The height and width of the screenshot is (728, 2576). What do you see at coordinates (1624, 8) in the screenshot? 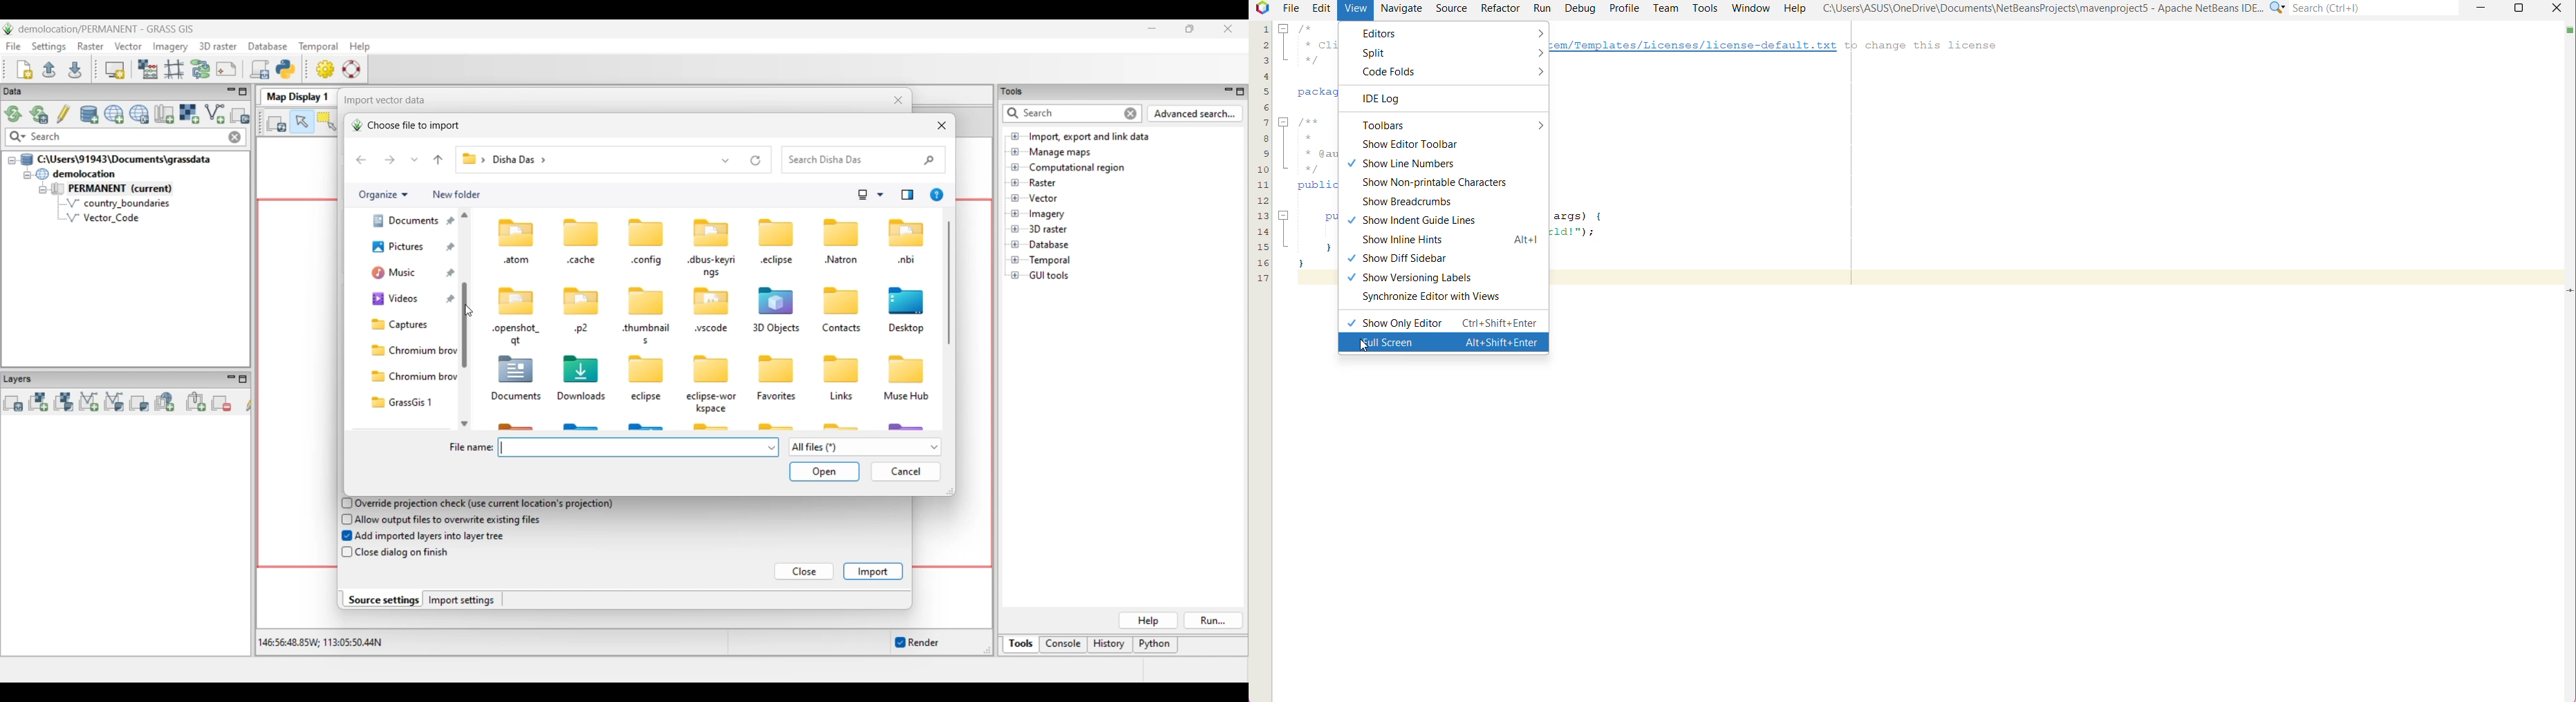
I see `Profile` at bounding box center [1624, 8].